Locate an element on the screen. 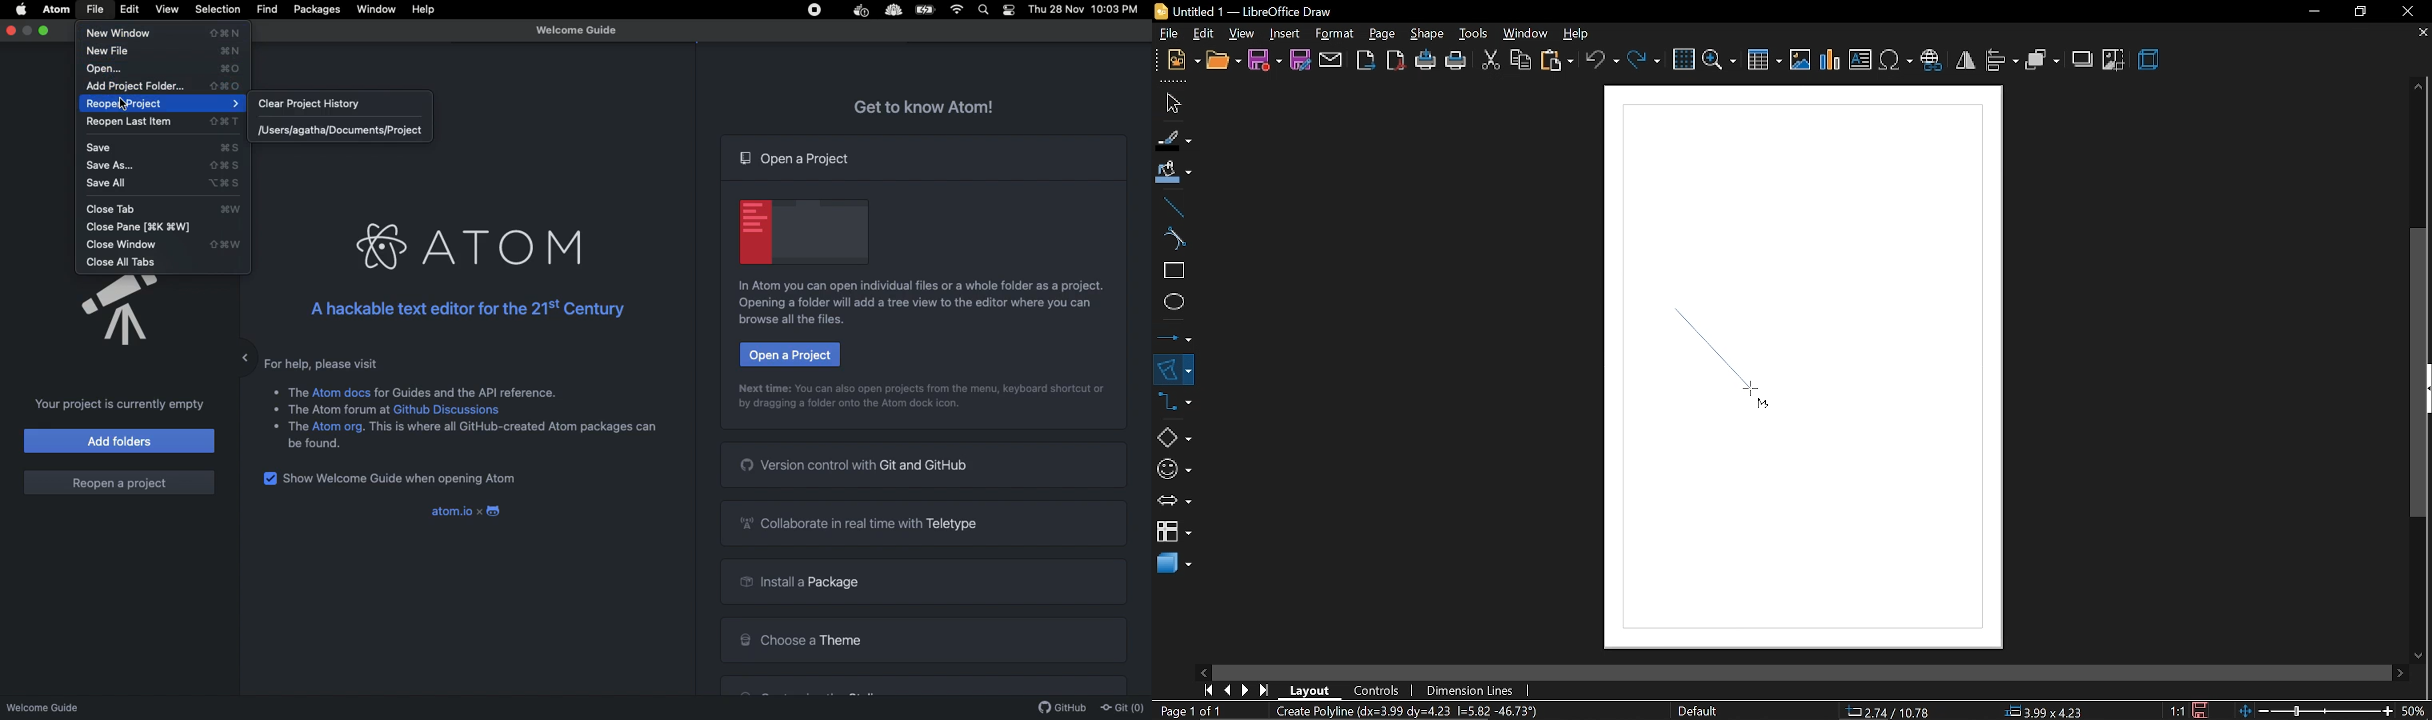  line is located at coordinates (1171, 207).